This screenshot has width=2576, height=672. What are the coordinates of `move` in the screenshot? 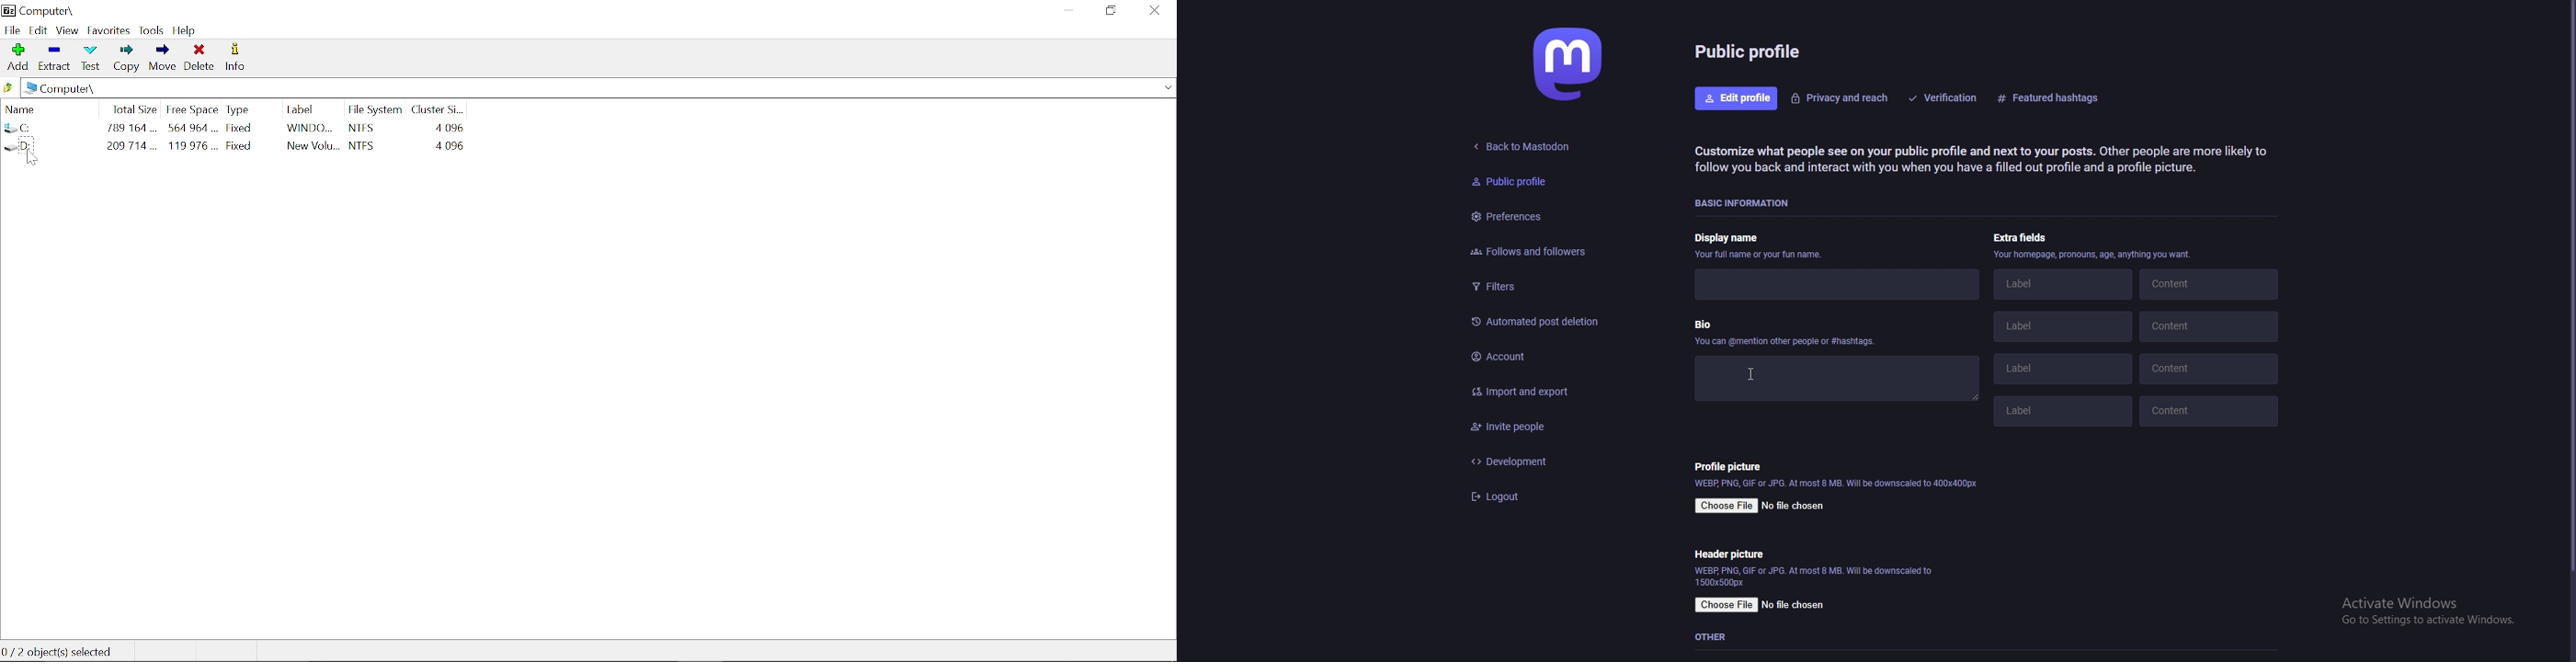 It's located at (164, 59).